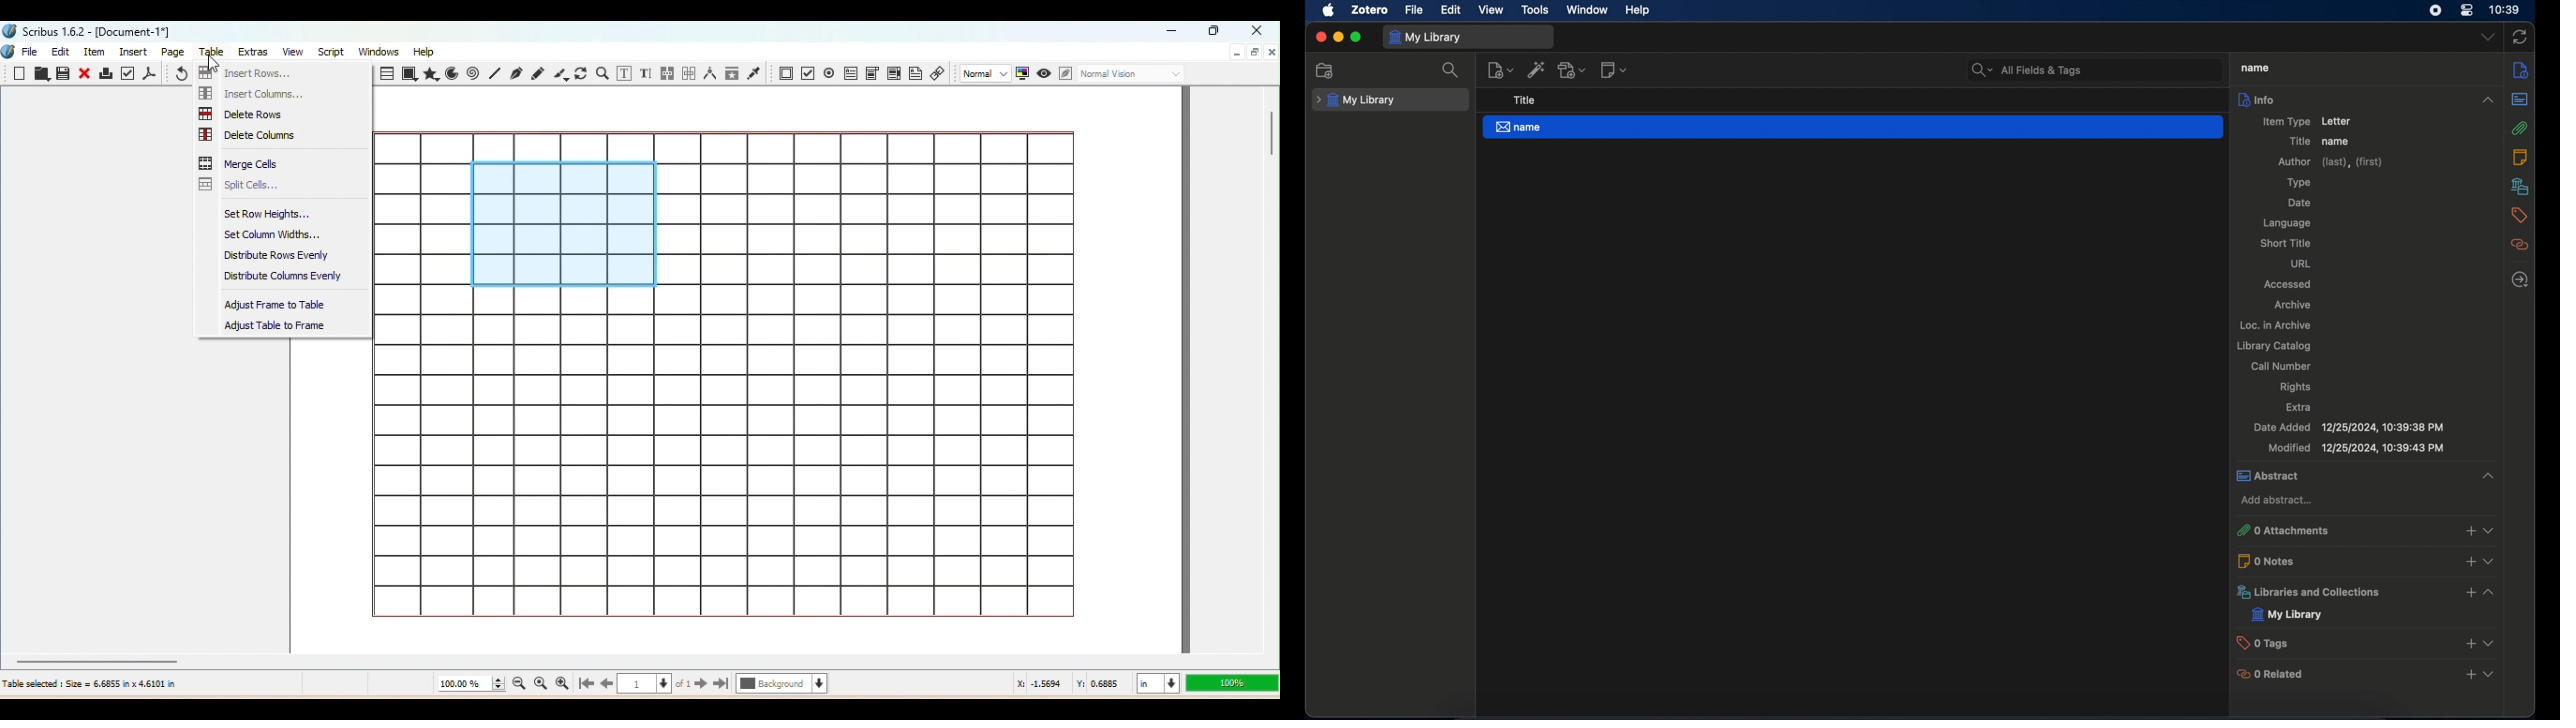  Describe the element at coordinates (2028, 71) in the screenshot. I see `search bar` at that location.